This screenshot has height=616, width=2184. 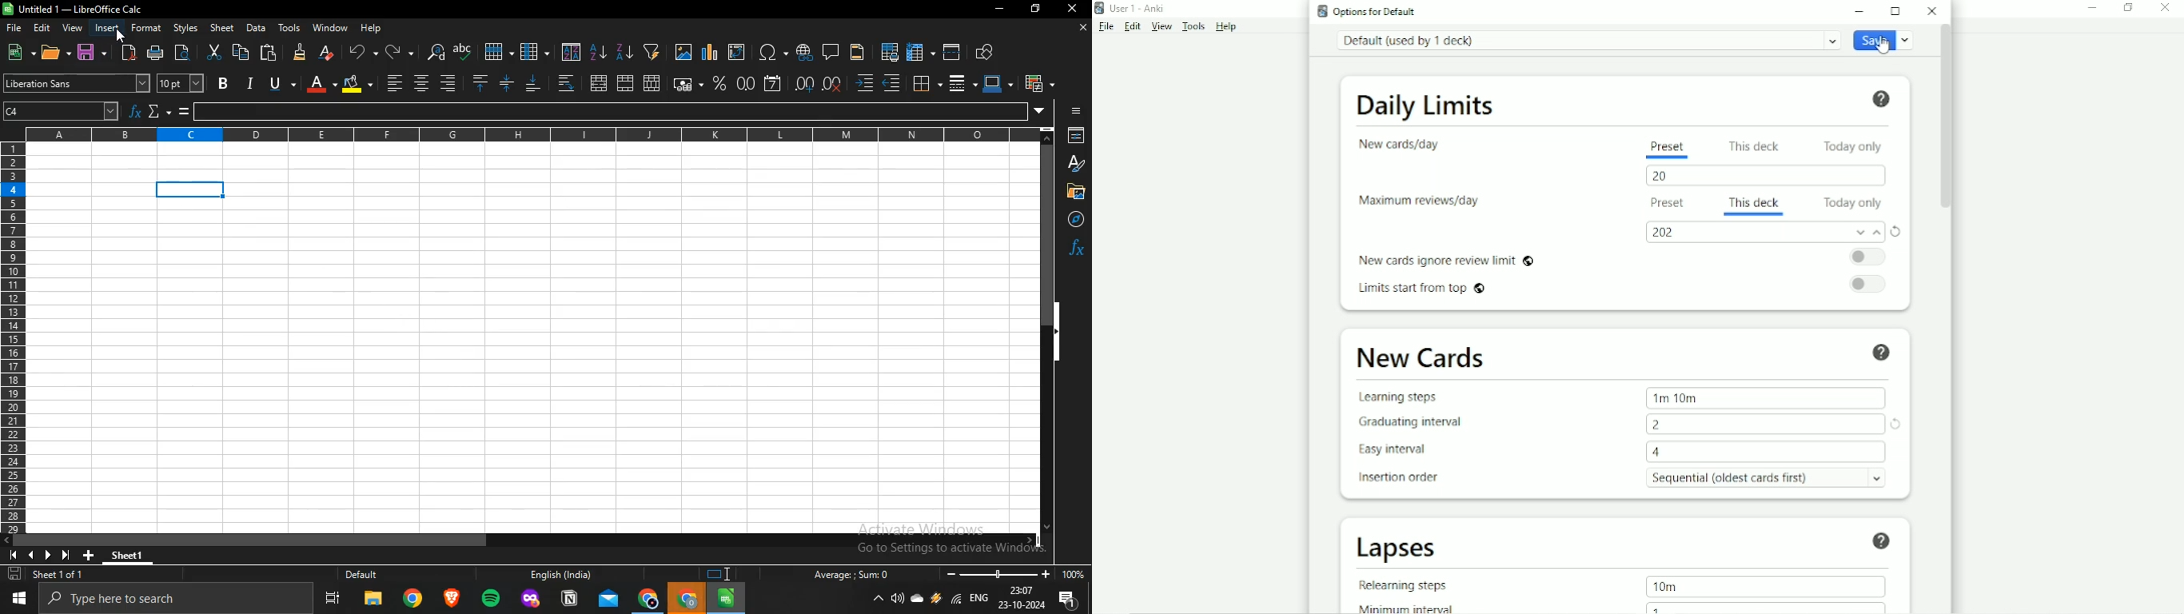 What do you see at coordinates (1446, 259) in the screenshot?
I see `New cards ignore review limit` at bounding box center [1446, 259].